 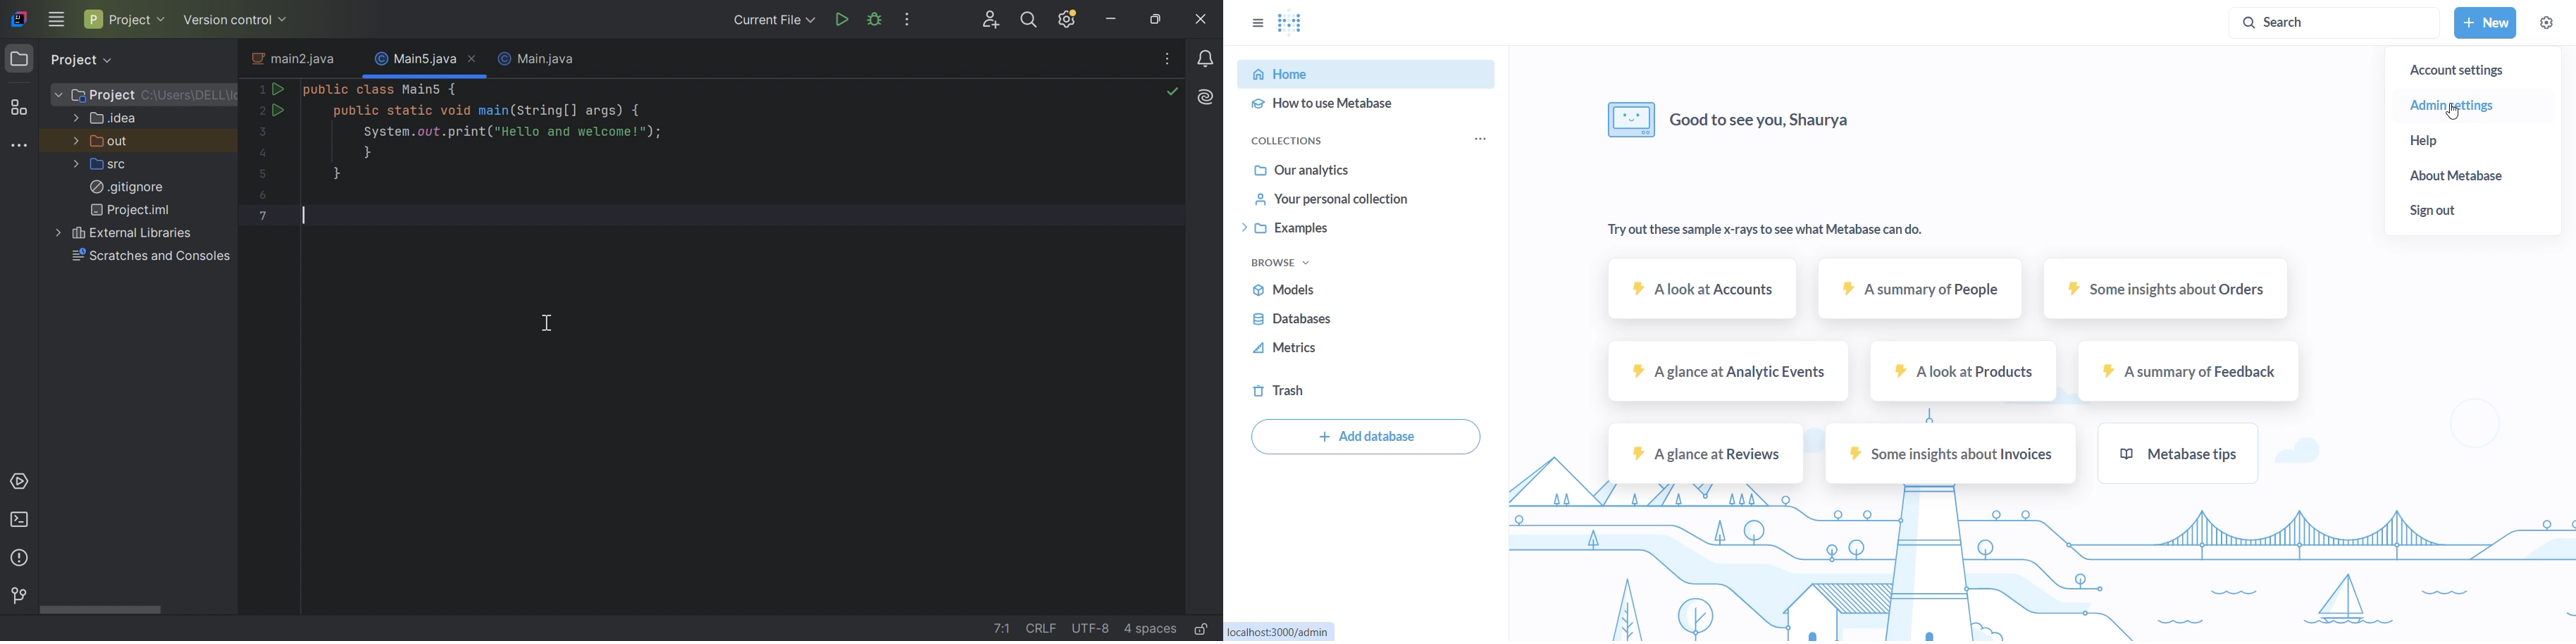 I want to click on Structure, so click(x=25, y=108).